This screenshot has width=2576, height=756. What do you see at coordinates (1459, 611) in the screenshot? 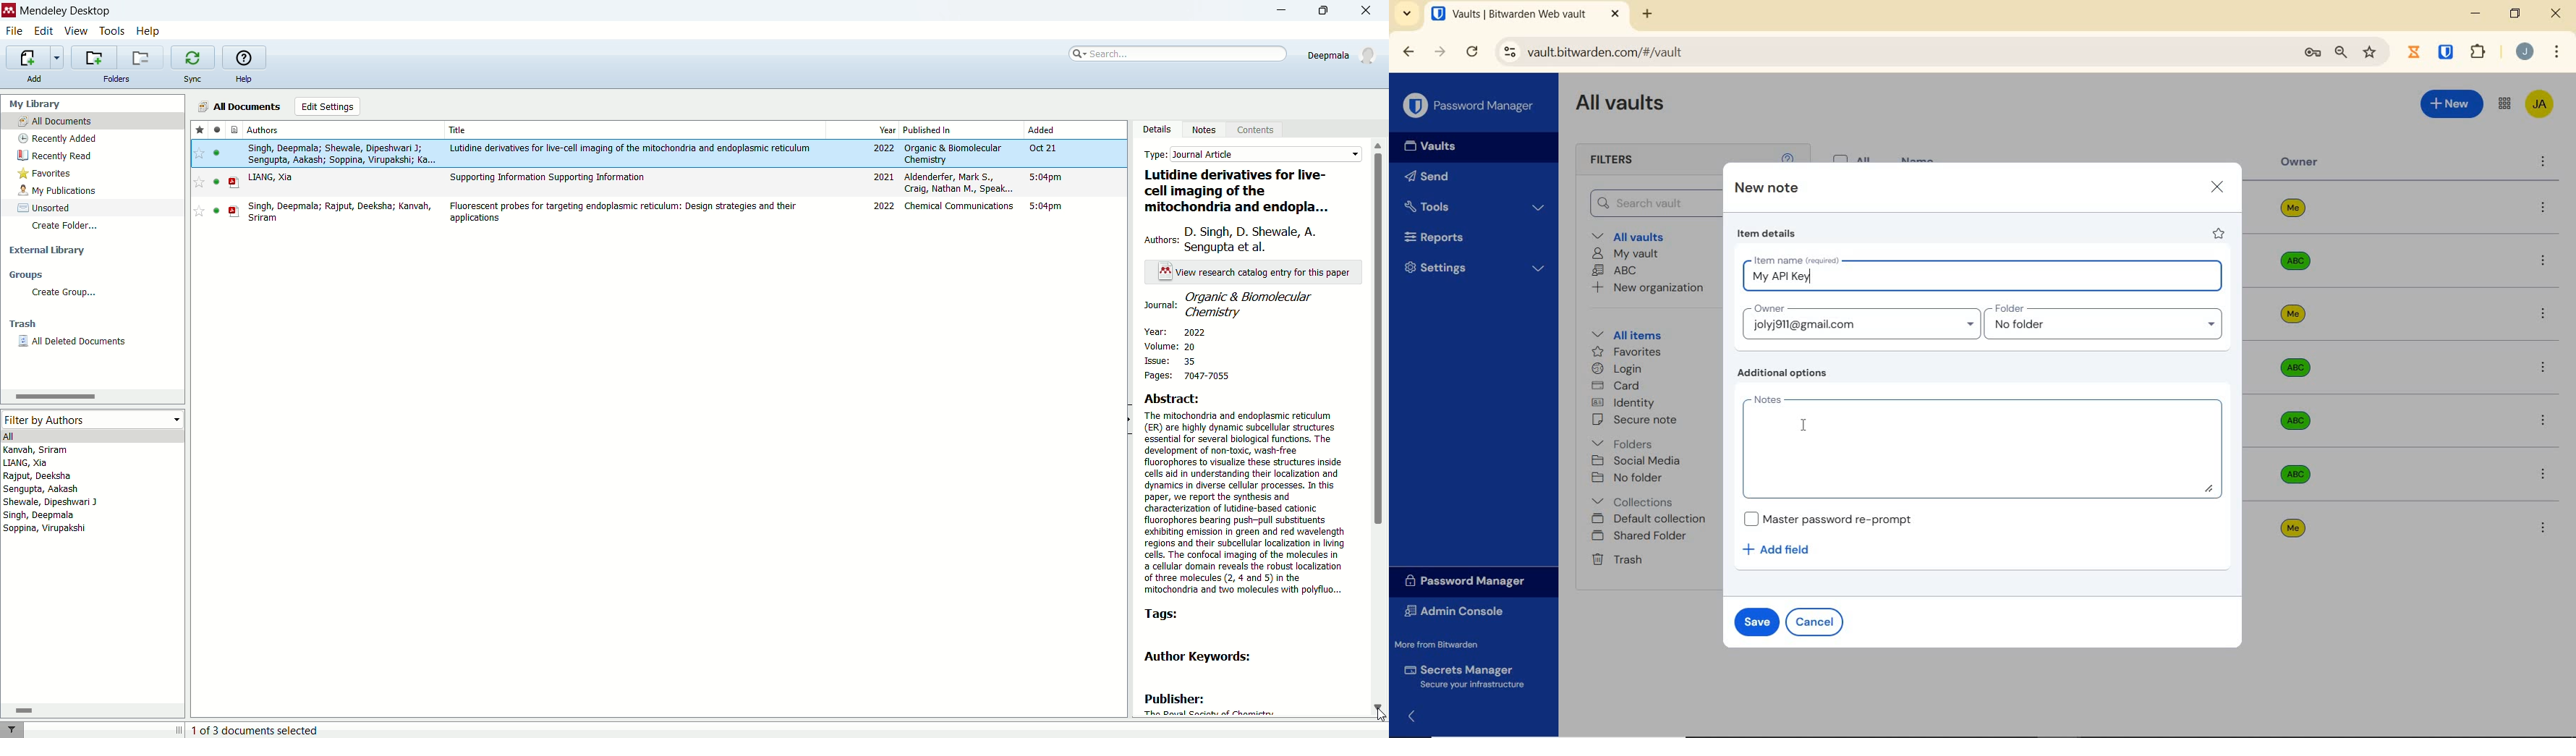
I see `Admin Console` at bounding box center [1459, 611].